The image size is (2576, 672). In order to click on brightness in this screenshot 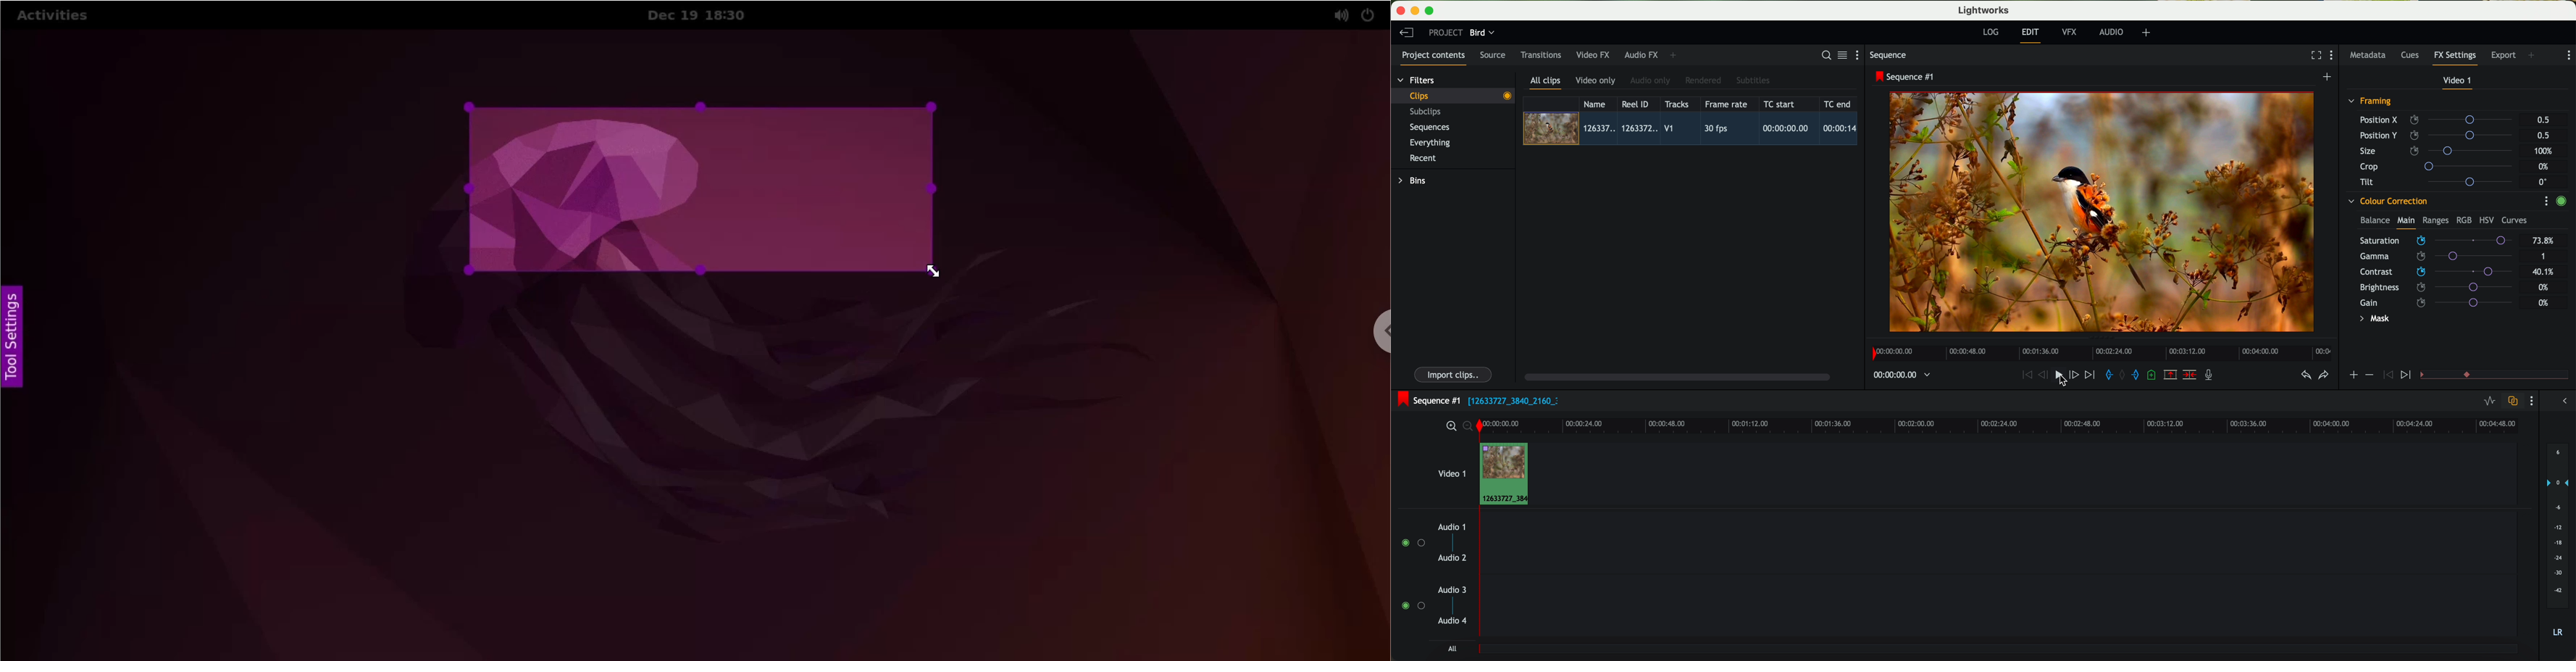, I will do `click(2444, 287)`.